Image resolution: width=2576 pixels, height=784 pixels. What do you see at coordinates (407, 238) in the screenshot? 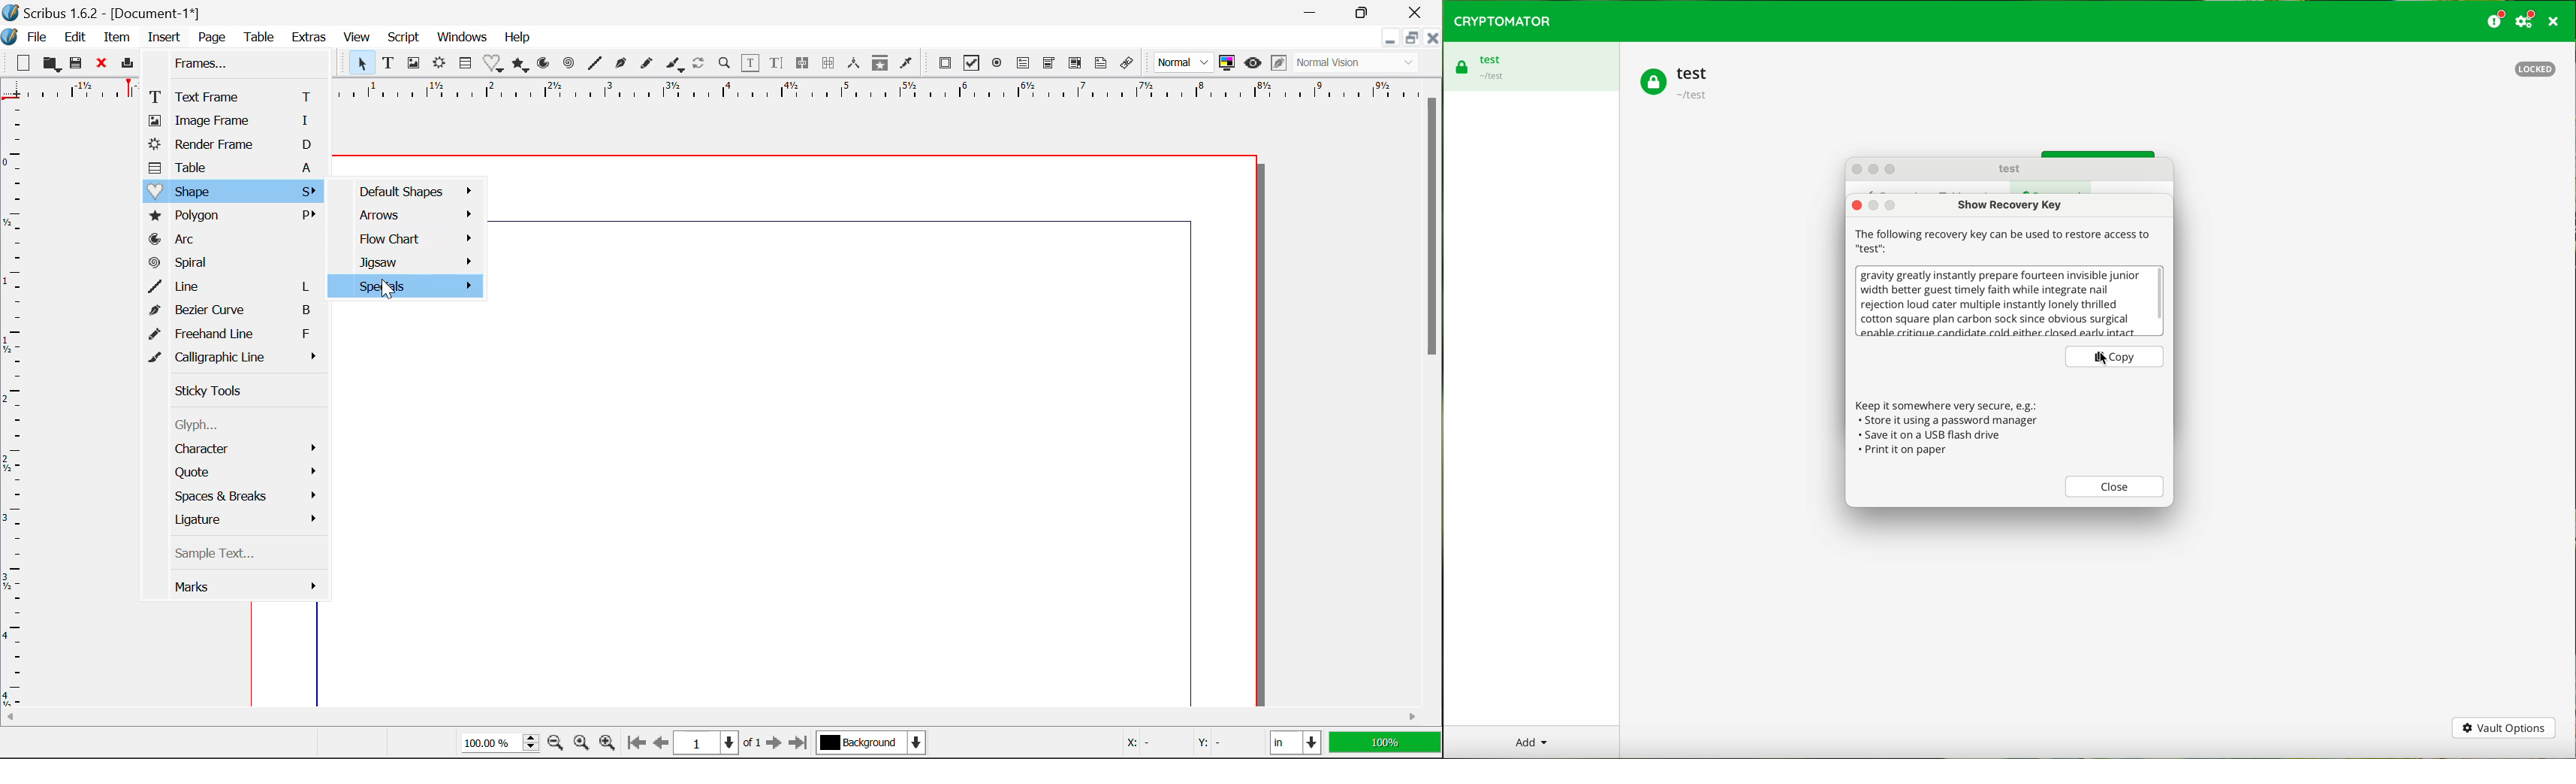
I see `Flow Chart` at bounding box center [407, 238].